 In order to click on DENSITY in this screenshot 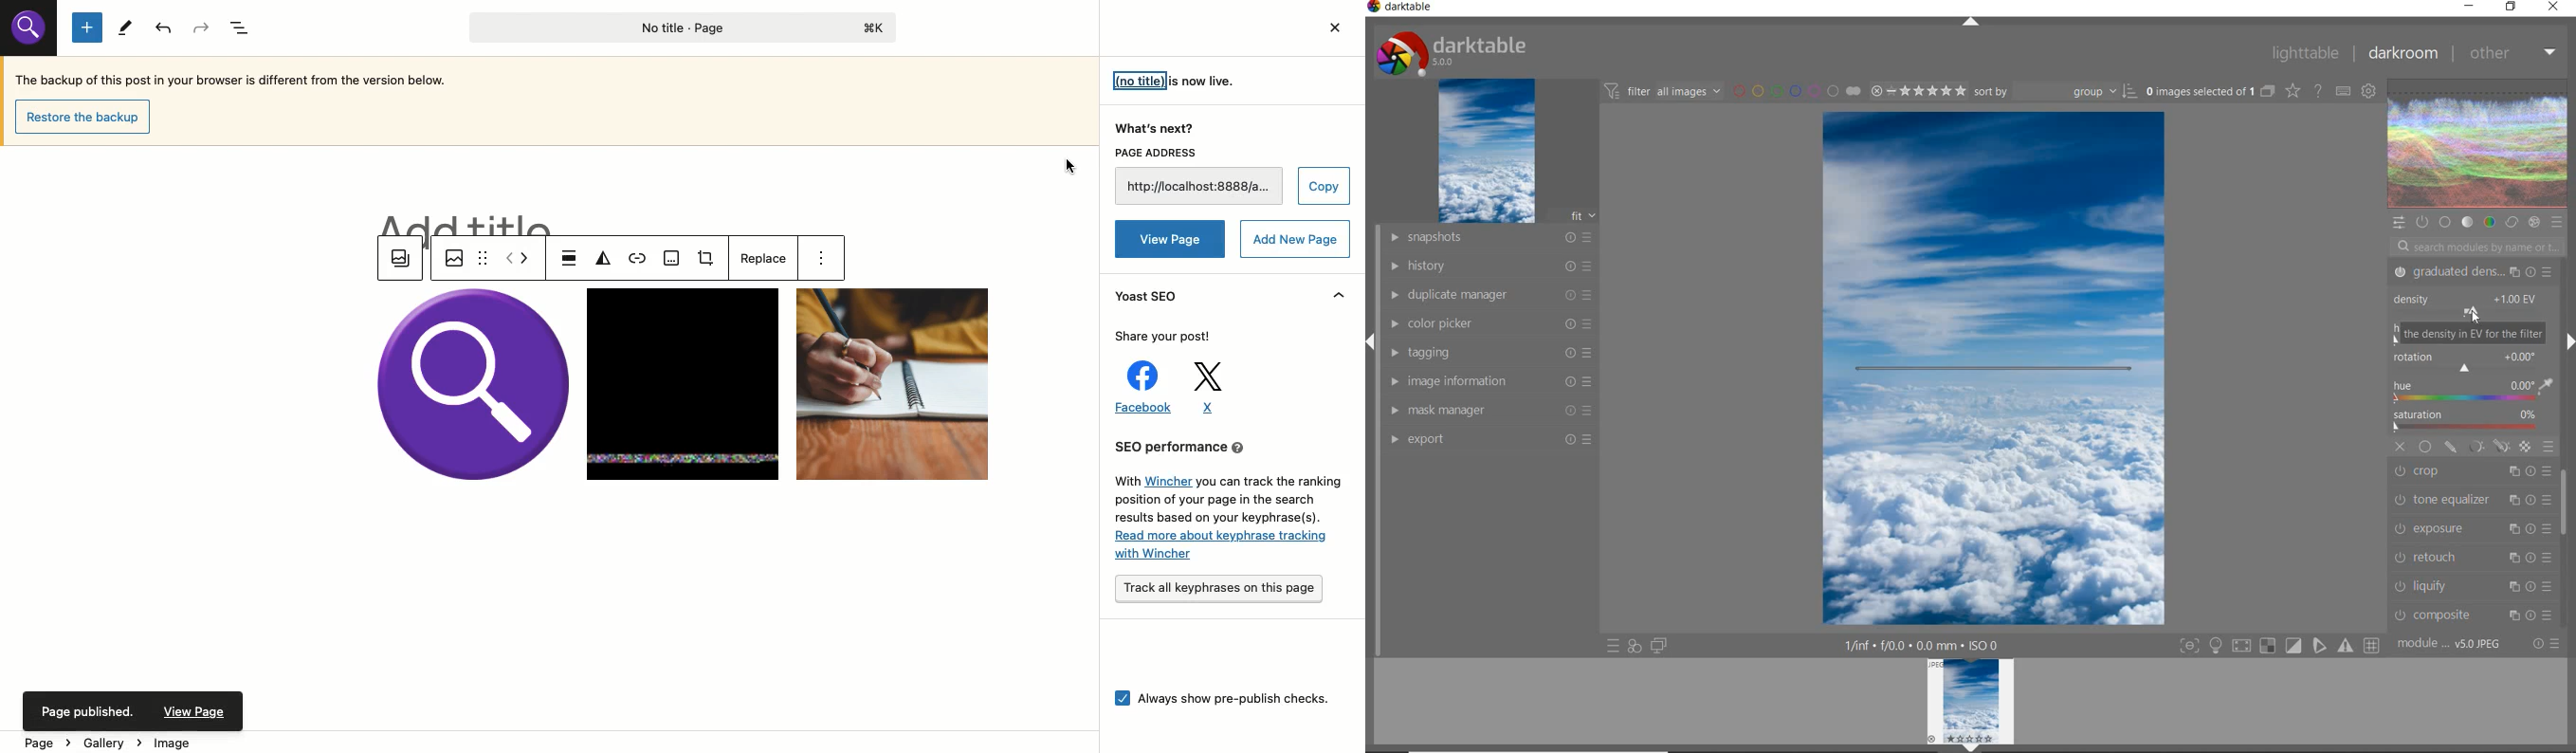, I will do `click(2470, 301)`.